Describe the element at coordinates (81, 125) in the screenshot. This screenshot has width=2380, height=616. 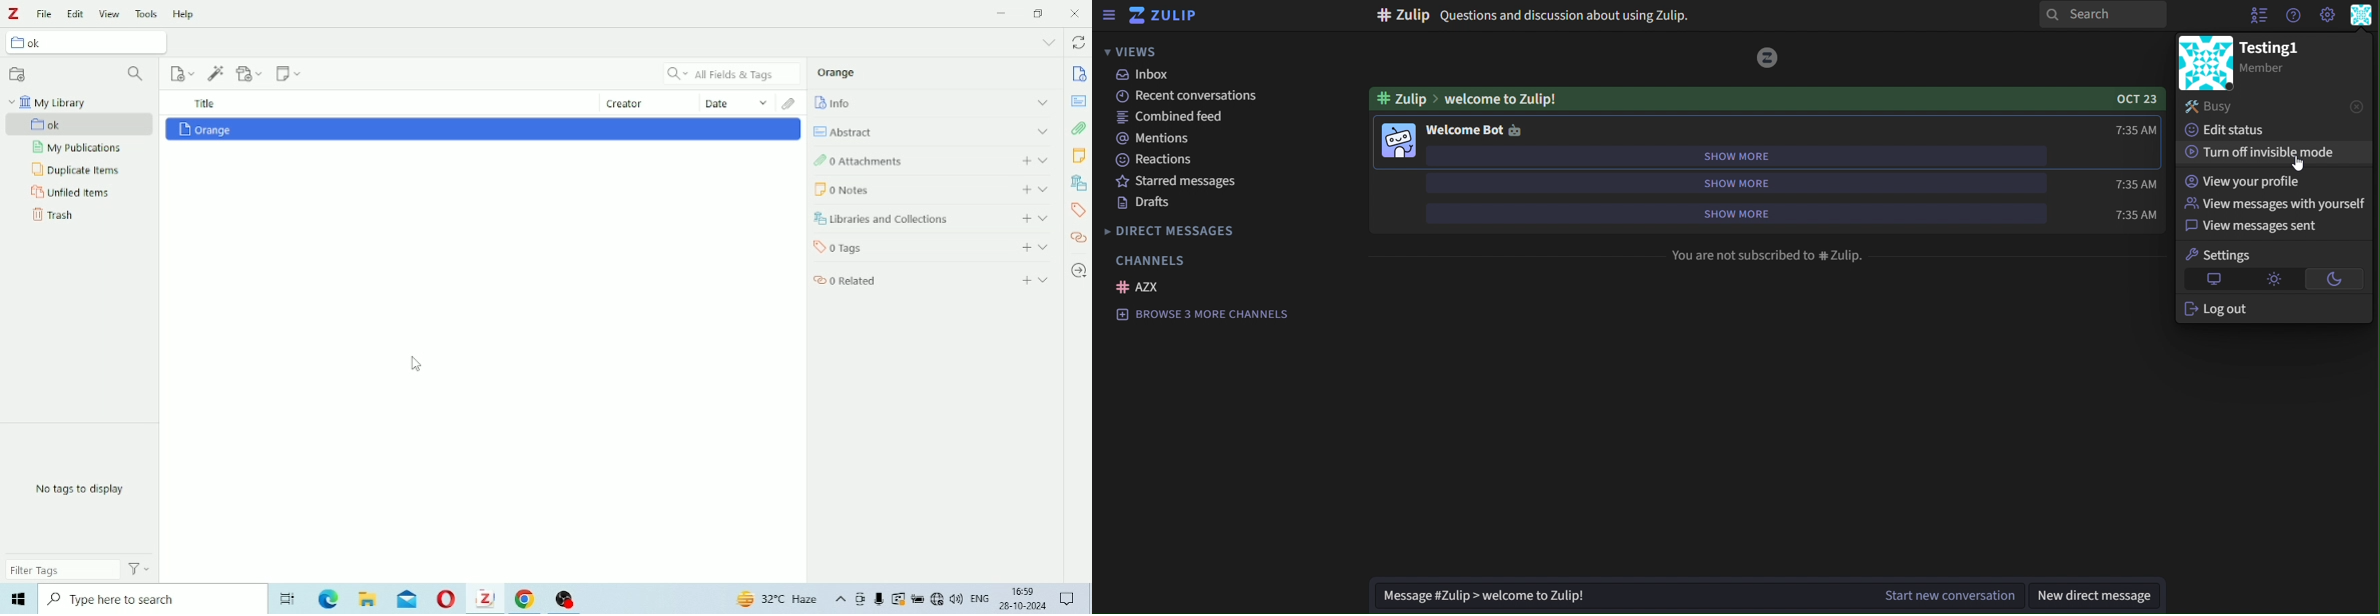
I see `ok` at that location.